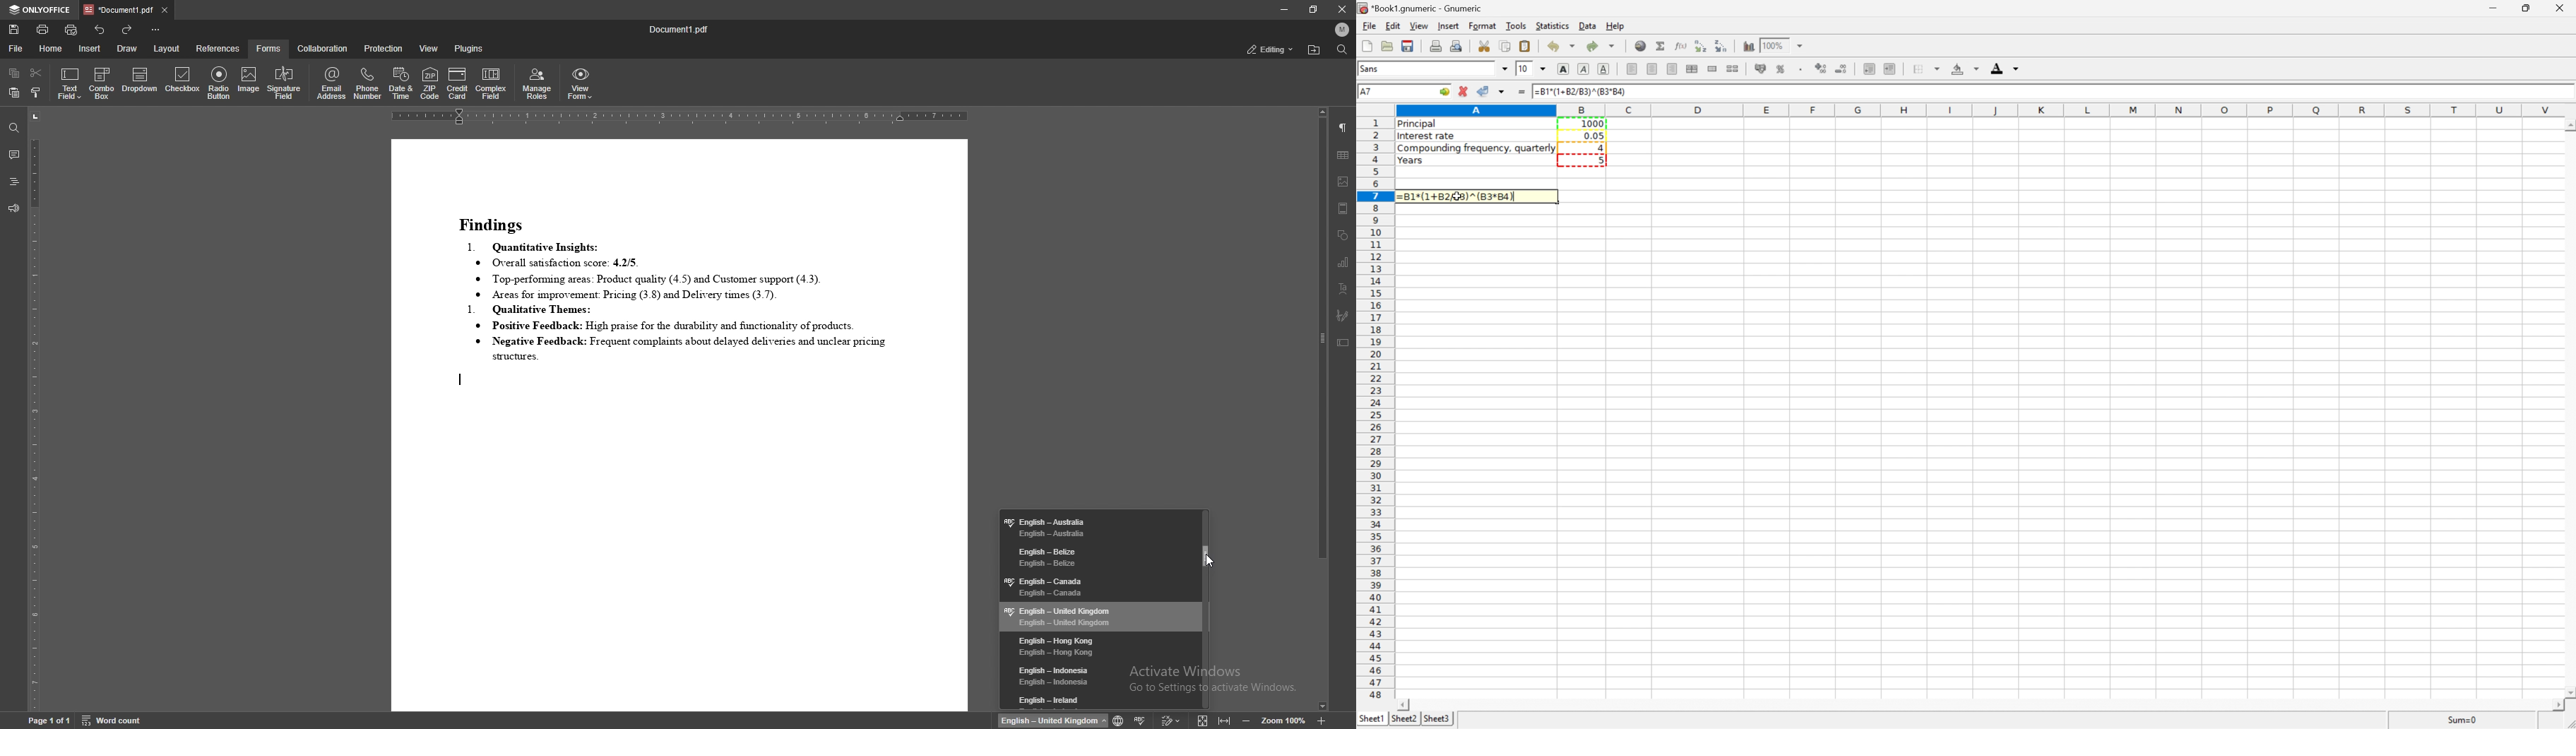 The width and height of the screenshot is (2576, 756). Describe the element at coordinates (1141, 720) in the screenshot. I see `spell check` at that location.